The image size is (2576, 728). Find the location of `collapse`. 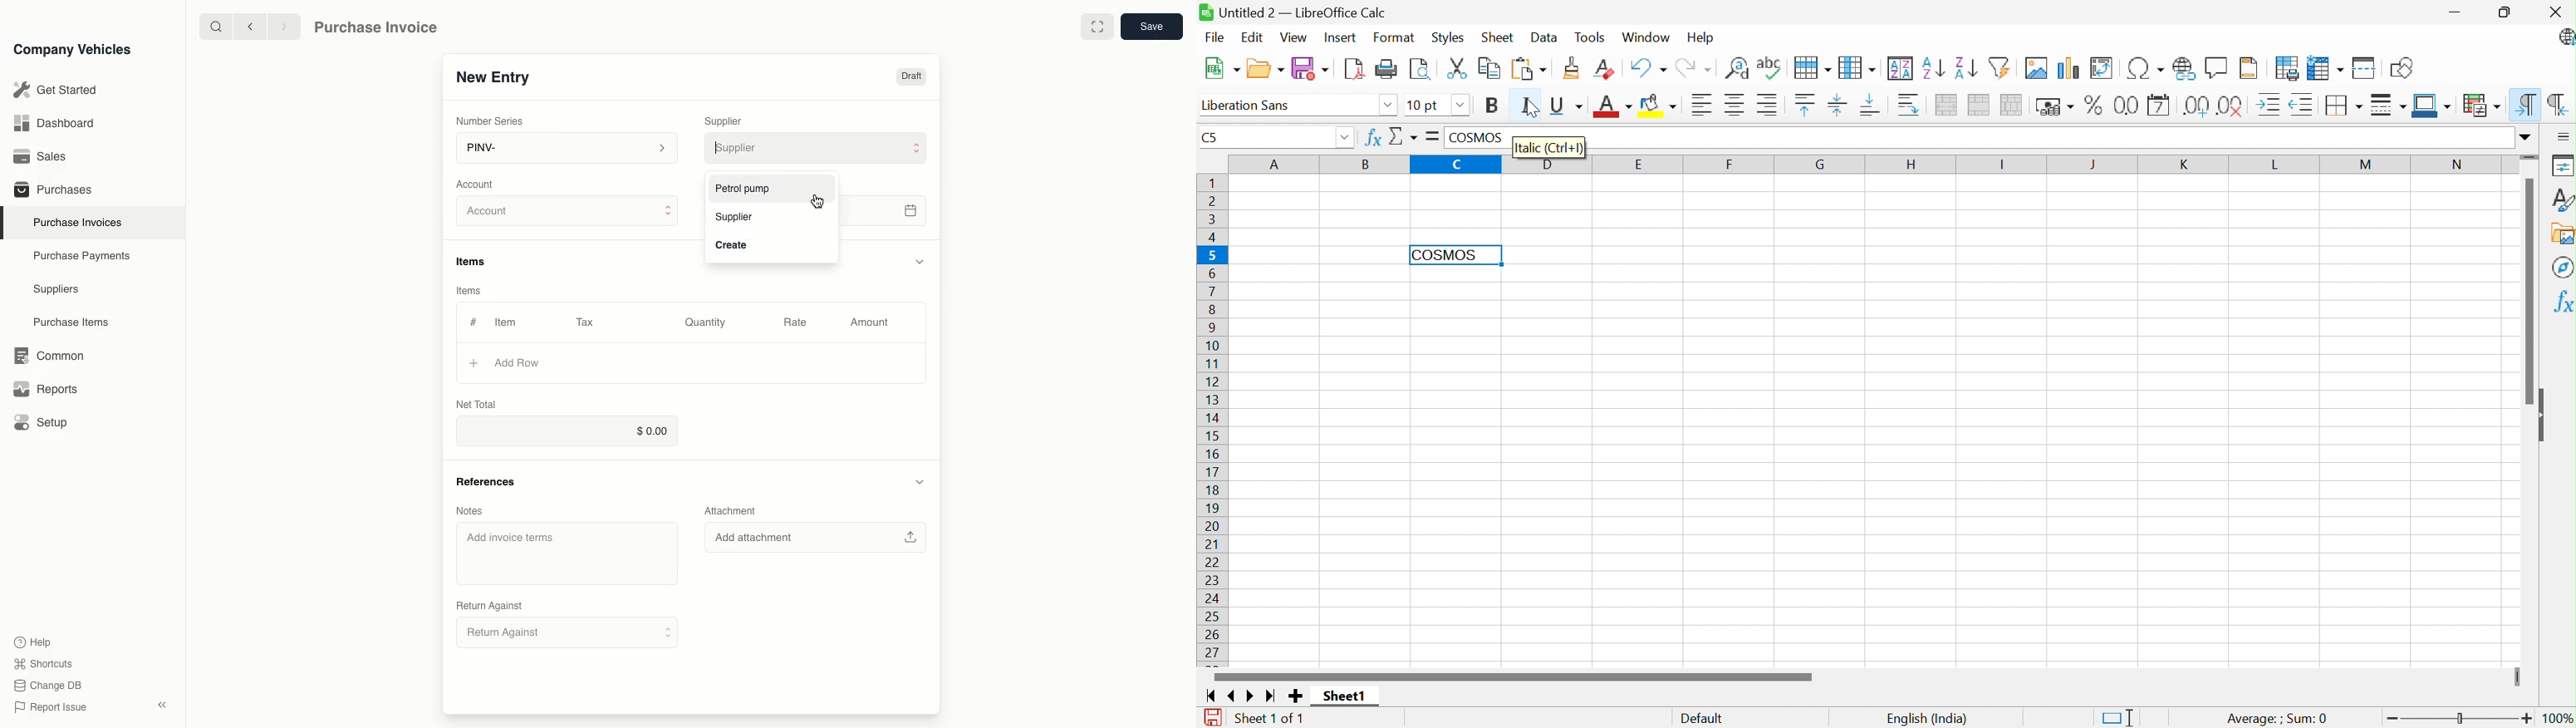

collapse is located at coordinates (920, 260).